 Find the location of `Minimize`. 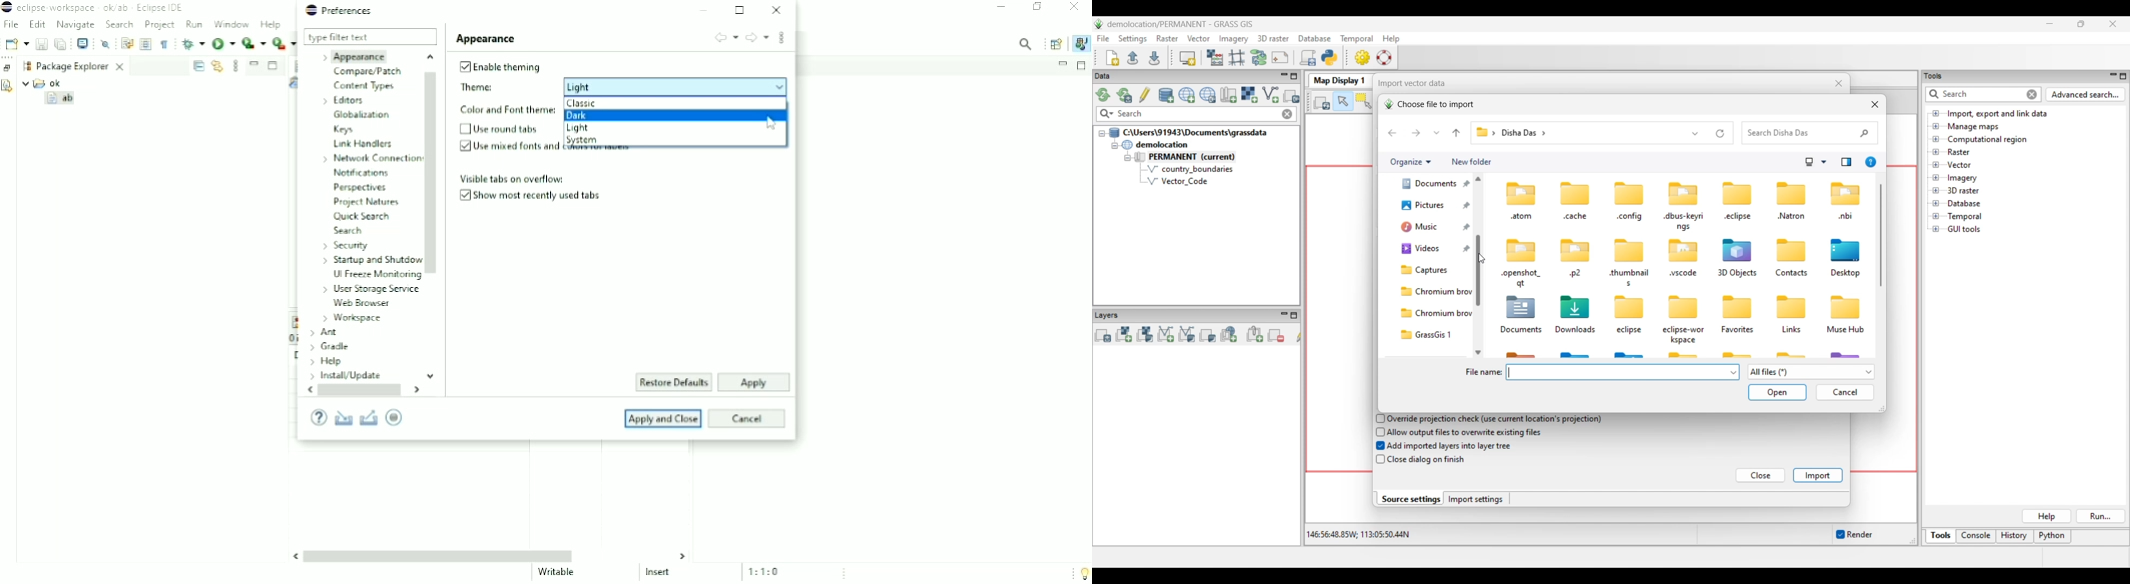

Minimize is located at coordinates (1001, 8).